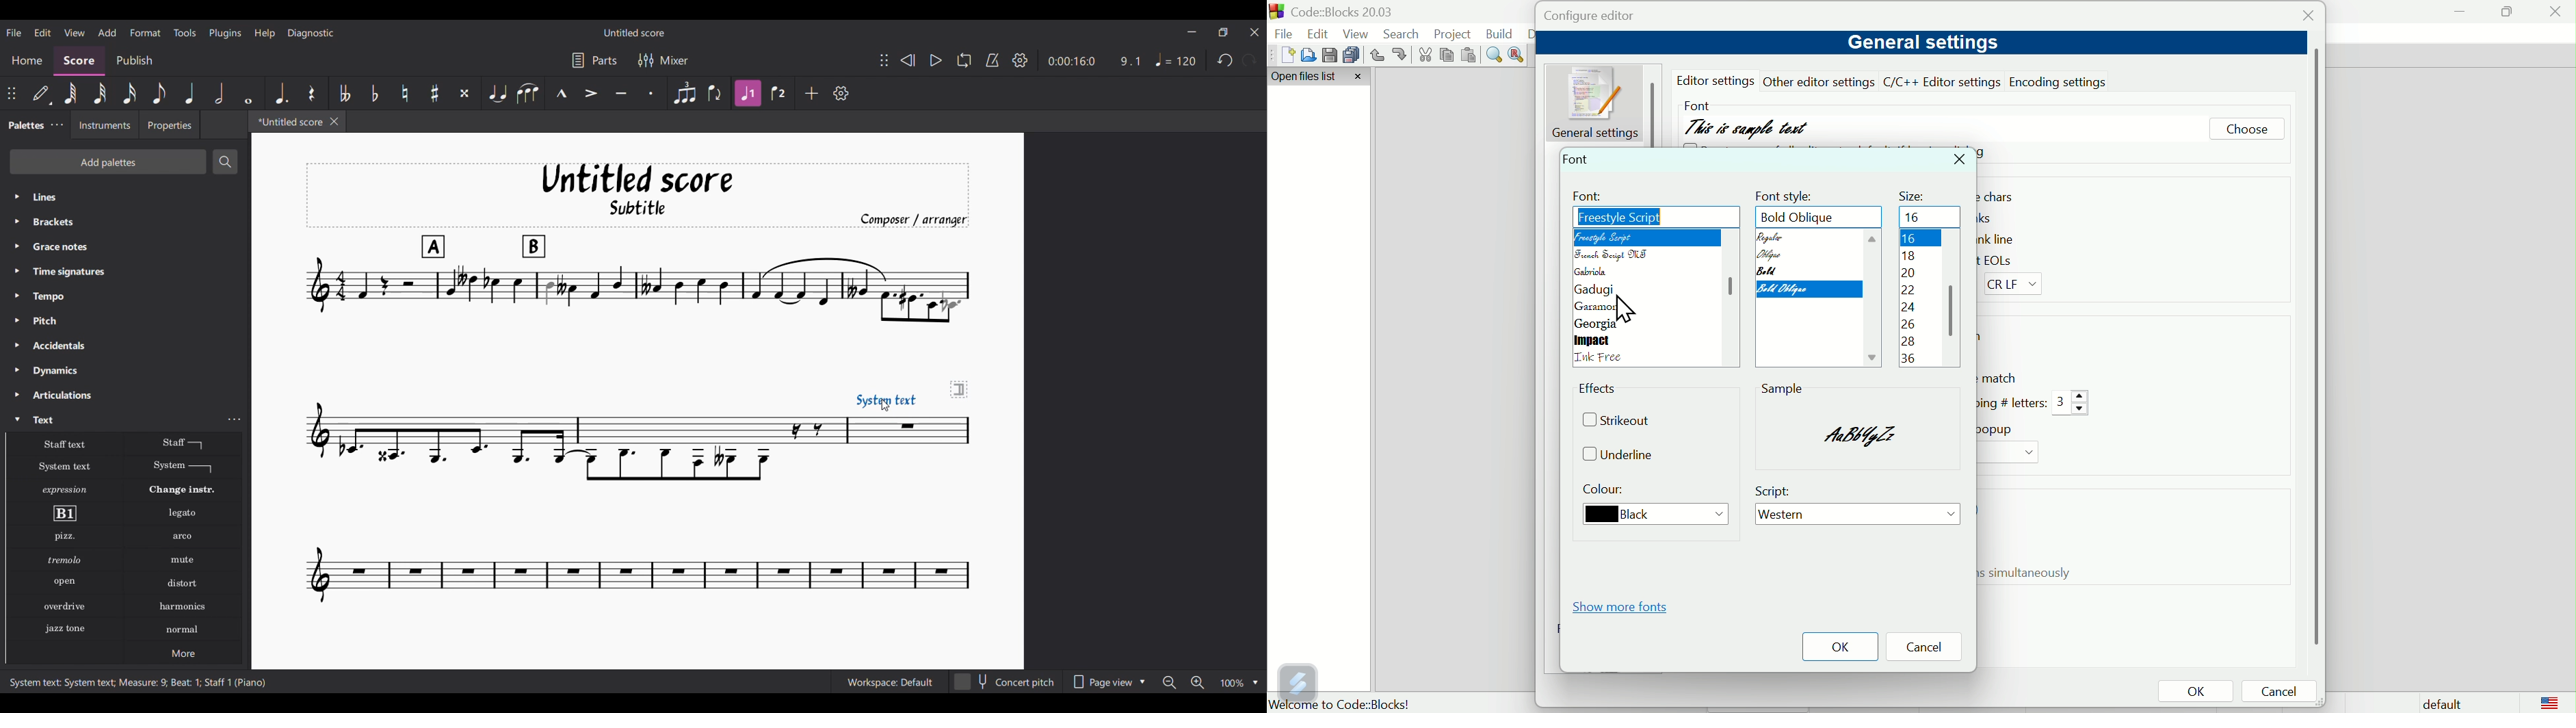 The image size is (2576, 728). I want to click on app logo, so click(1275, 12).